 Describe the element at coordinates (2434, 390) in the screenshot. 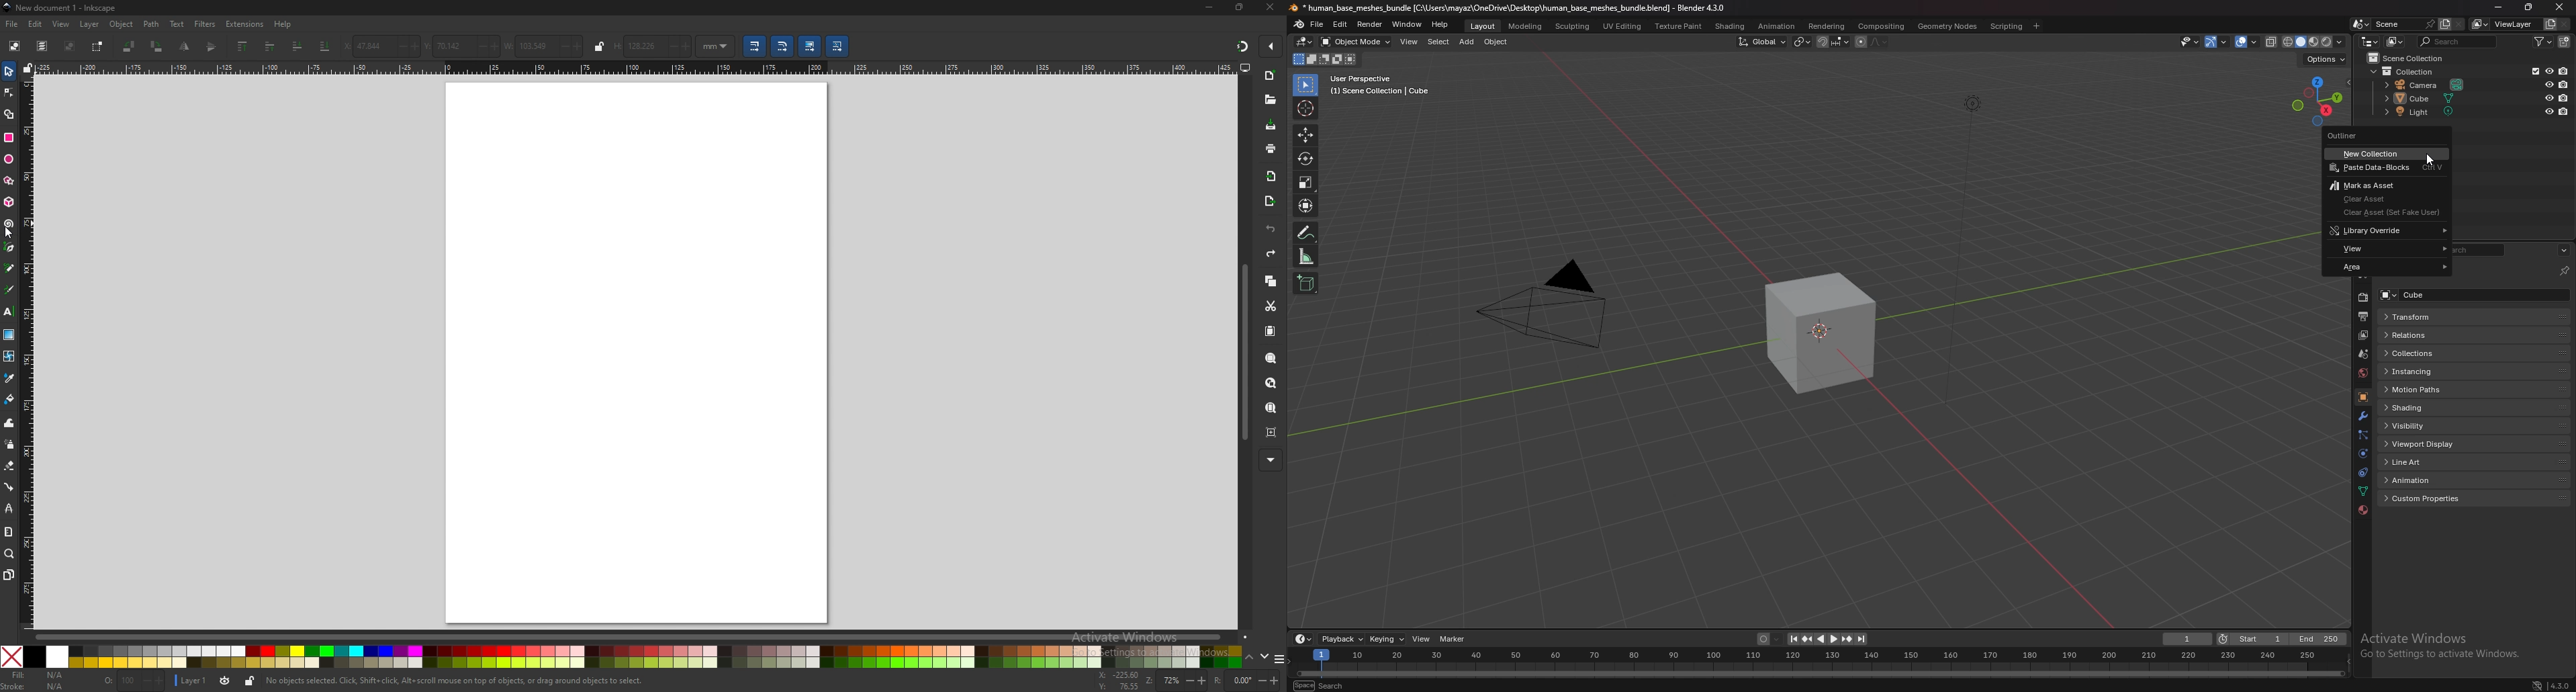

I see `motion paths` at that location.